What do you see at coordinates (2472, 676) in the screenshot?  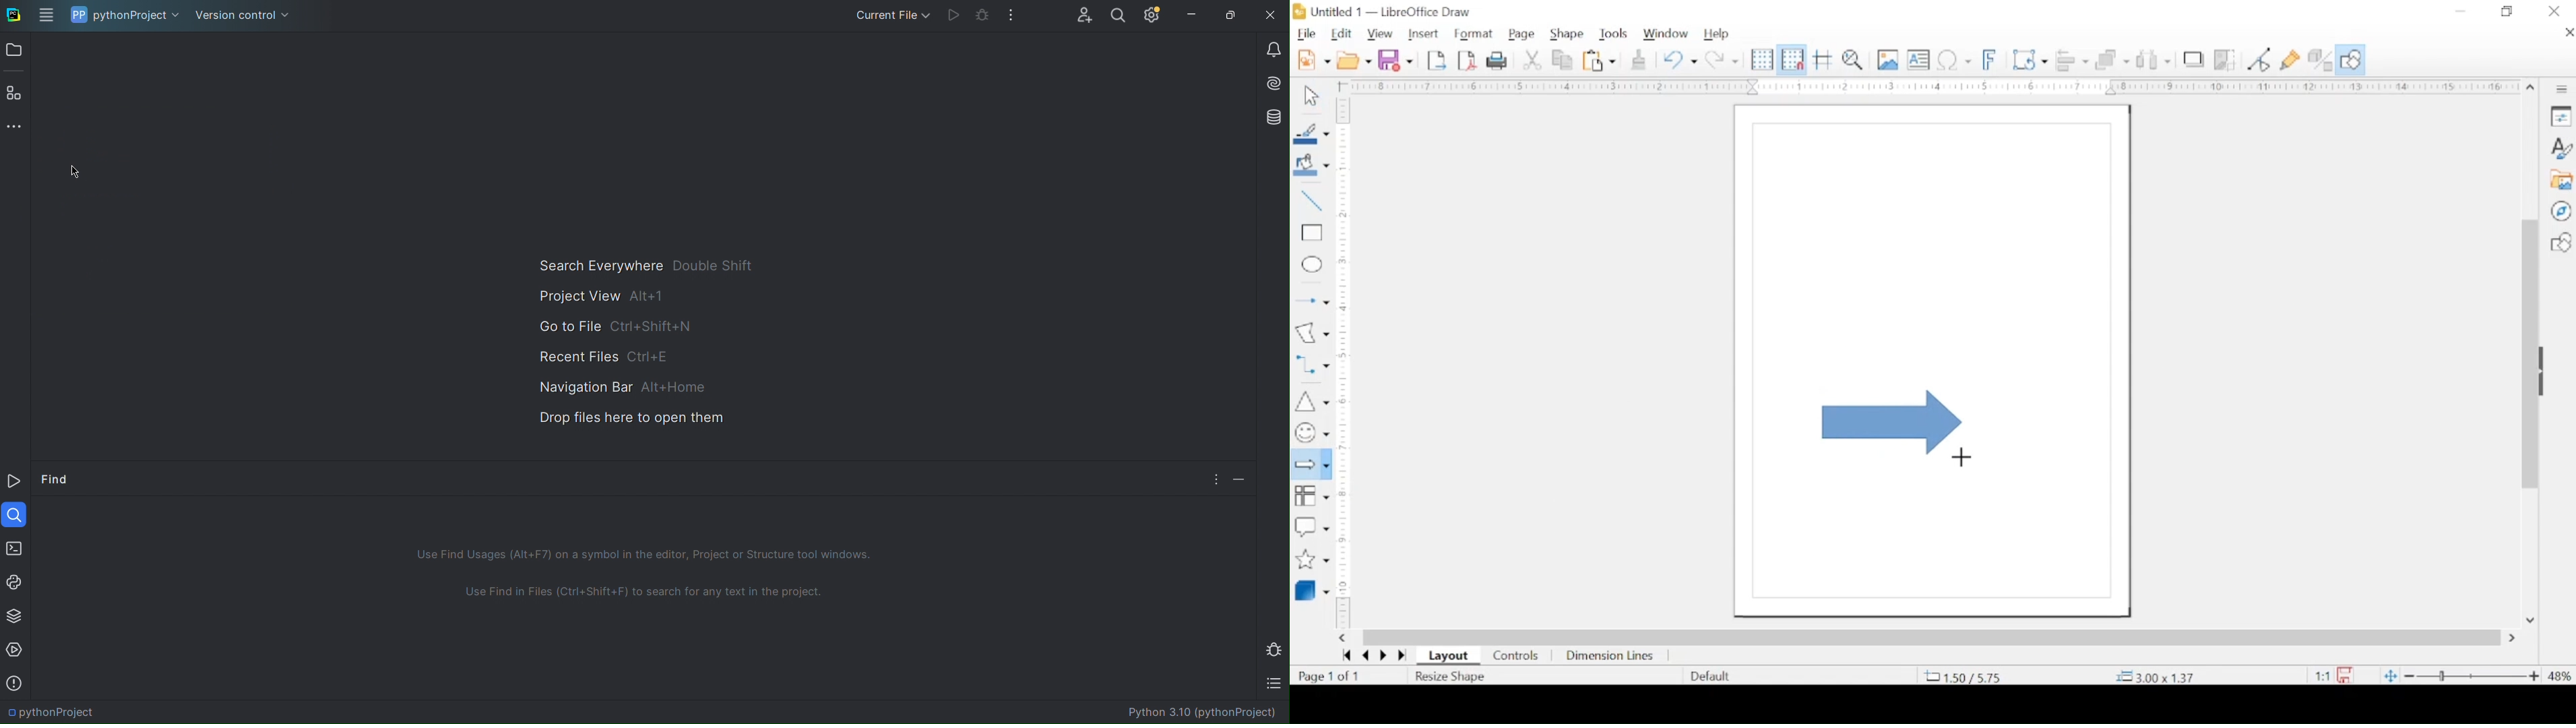 I see `zoom slider` at bounding box center [2472, 676].